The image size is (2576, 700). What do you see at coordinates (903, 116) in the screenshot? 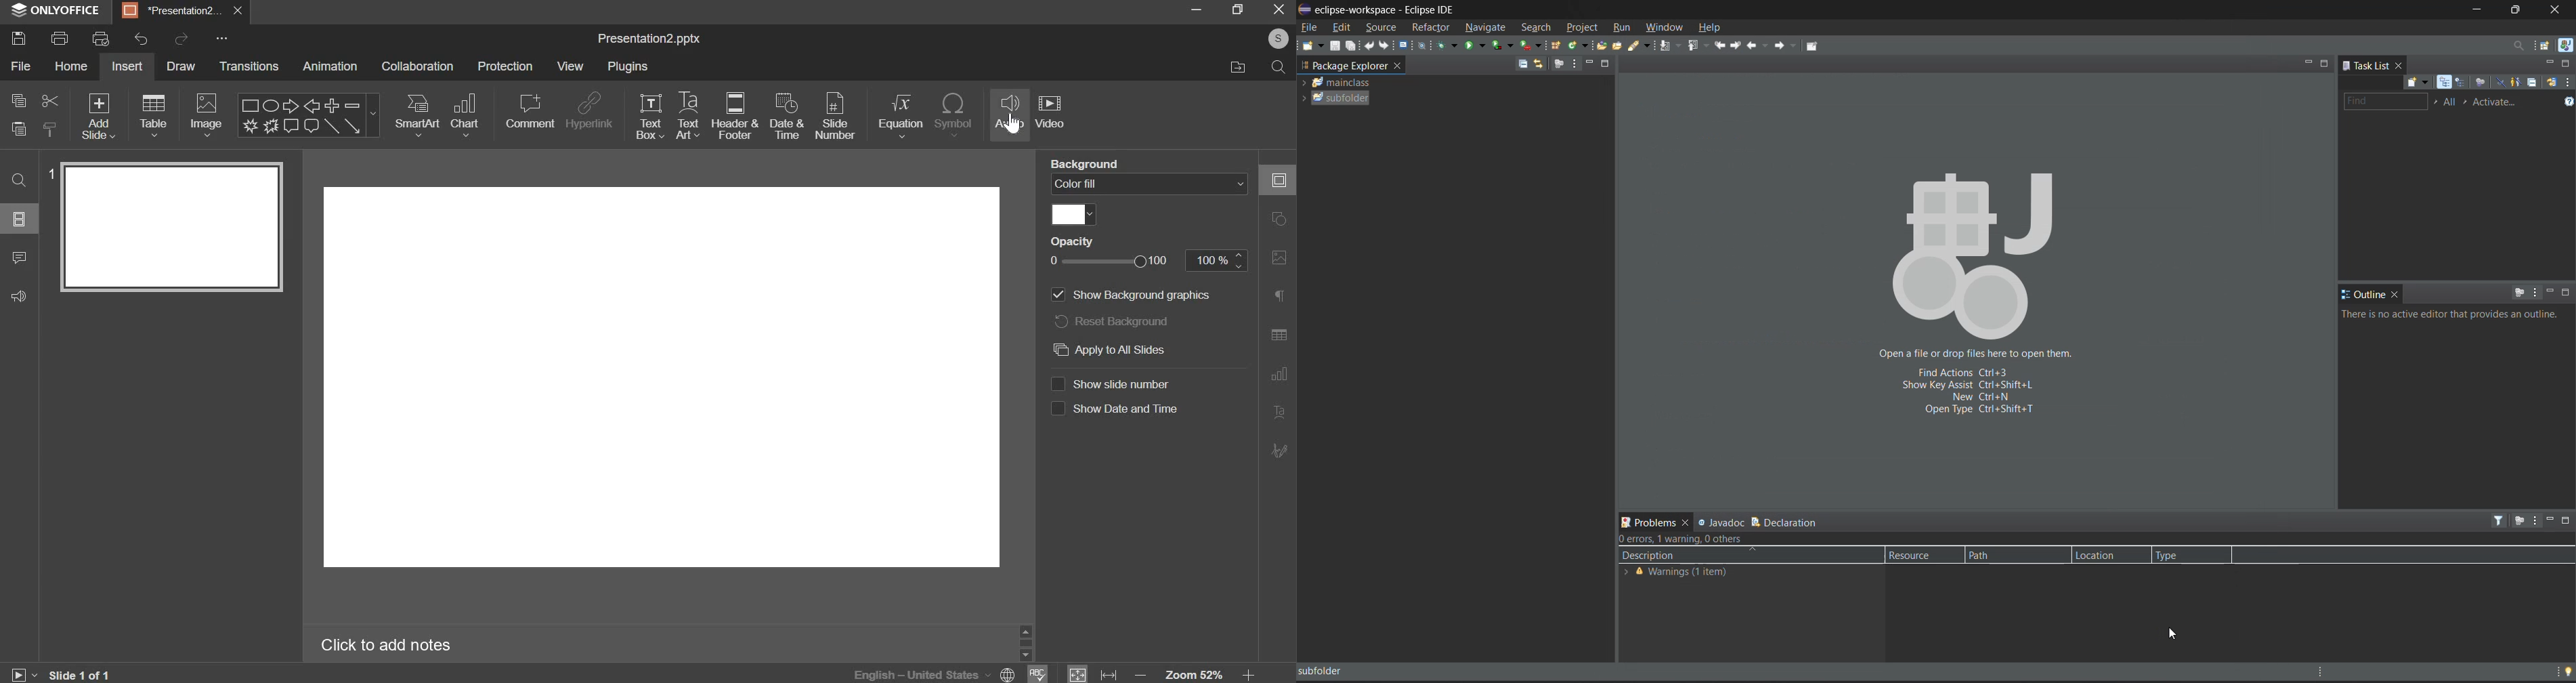
I see `insert equation` at bounding box center [903, 116].